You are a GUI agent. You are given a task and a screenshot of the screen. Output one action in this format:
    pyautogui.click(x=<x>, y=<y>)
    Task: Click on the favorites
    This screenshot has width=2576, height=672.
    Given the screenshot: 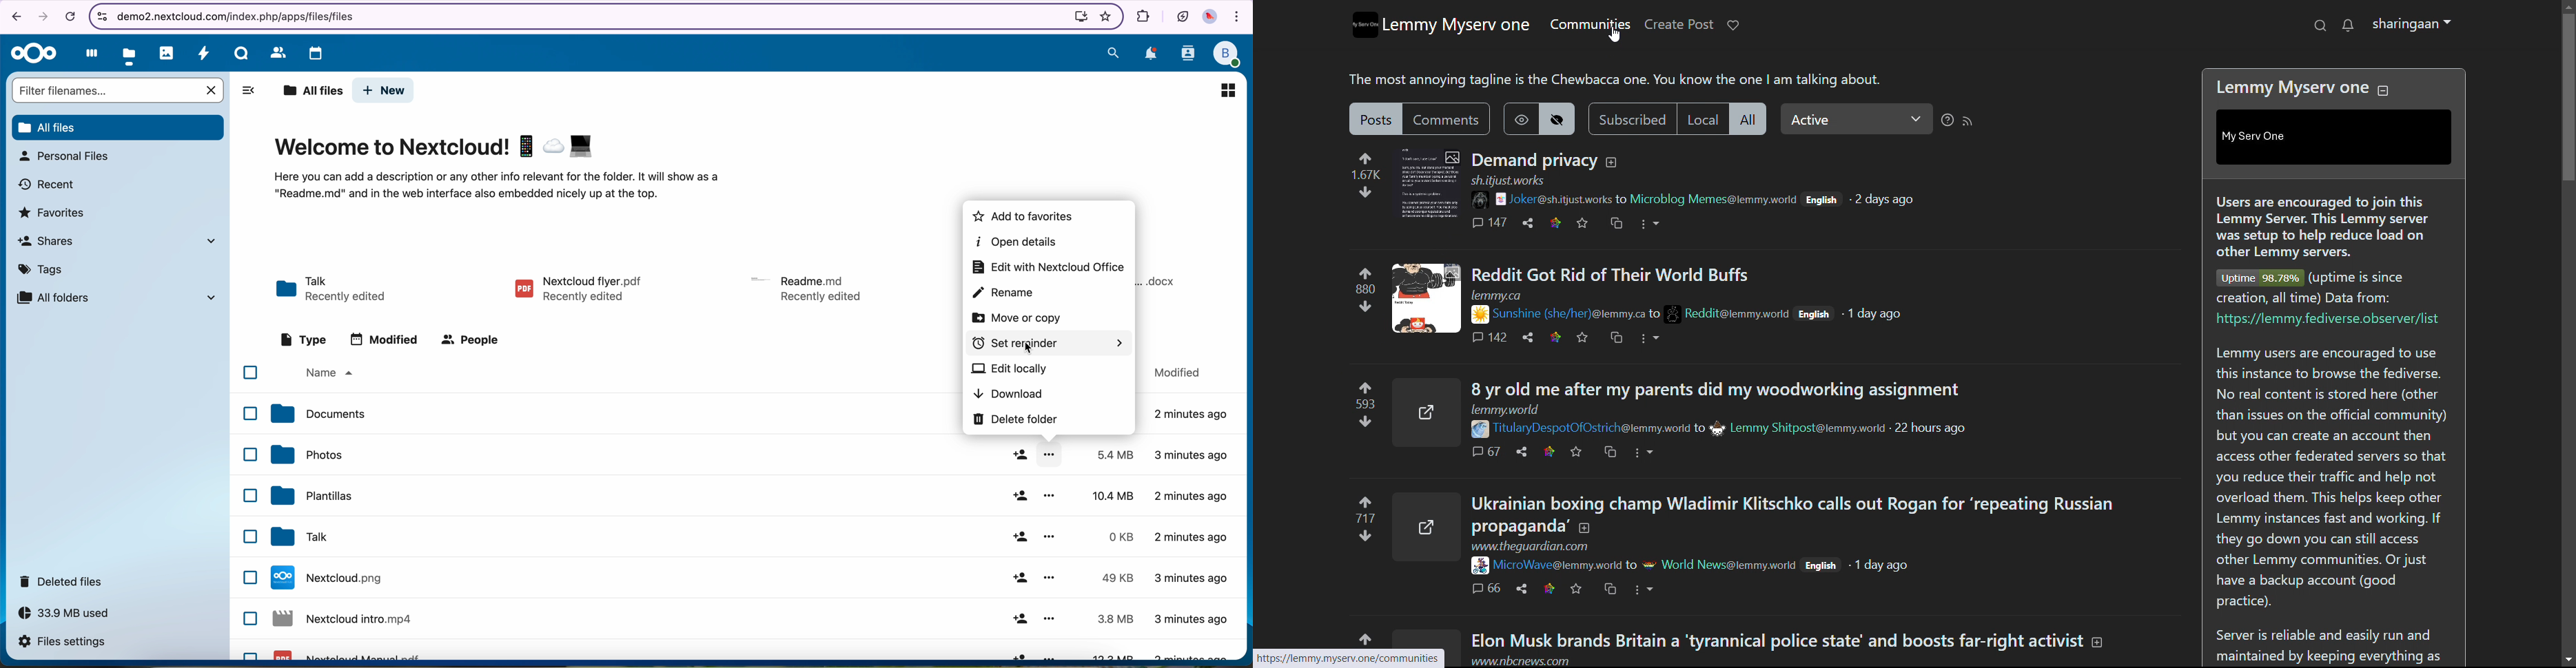 What is the action you would take?
    pyautogui.click(x=1104, y=16)
    